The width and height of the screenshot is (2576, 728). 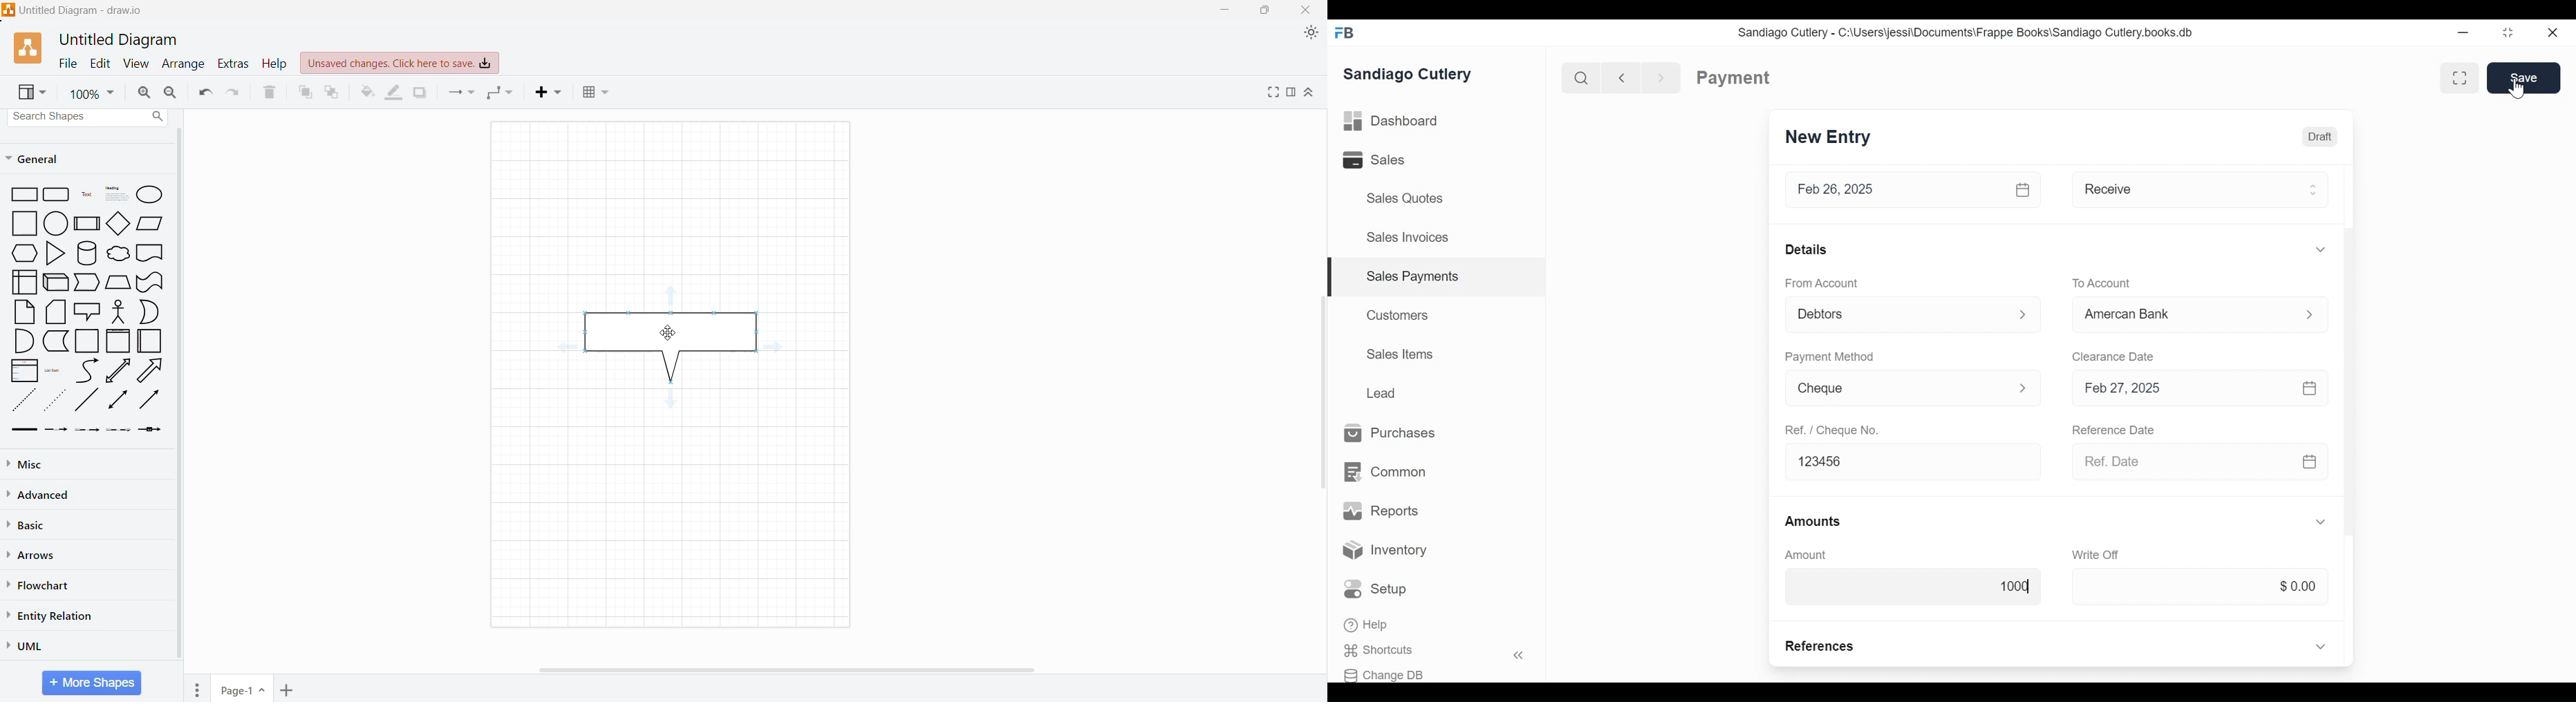 I want to click on Dashboard, so click(x=1391, y=122).